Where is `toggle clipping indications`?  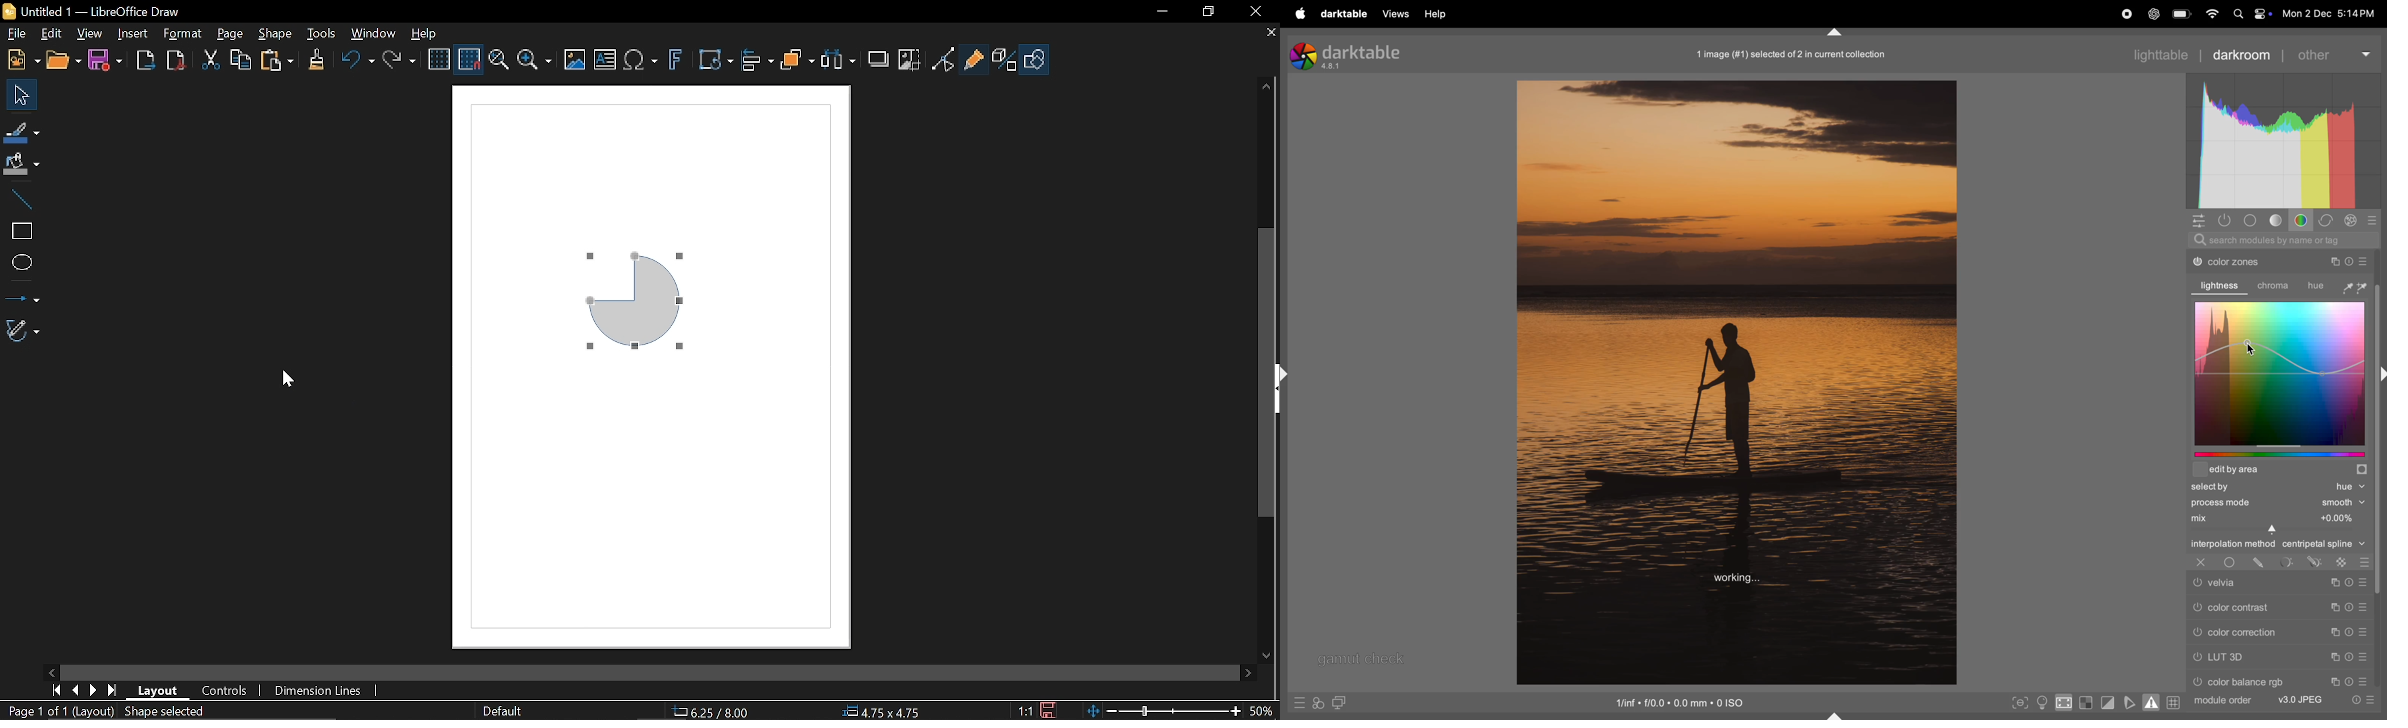
toggle clipping indications is located at coordinates (2109, 703).